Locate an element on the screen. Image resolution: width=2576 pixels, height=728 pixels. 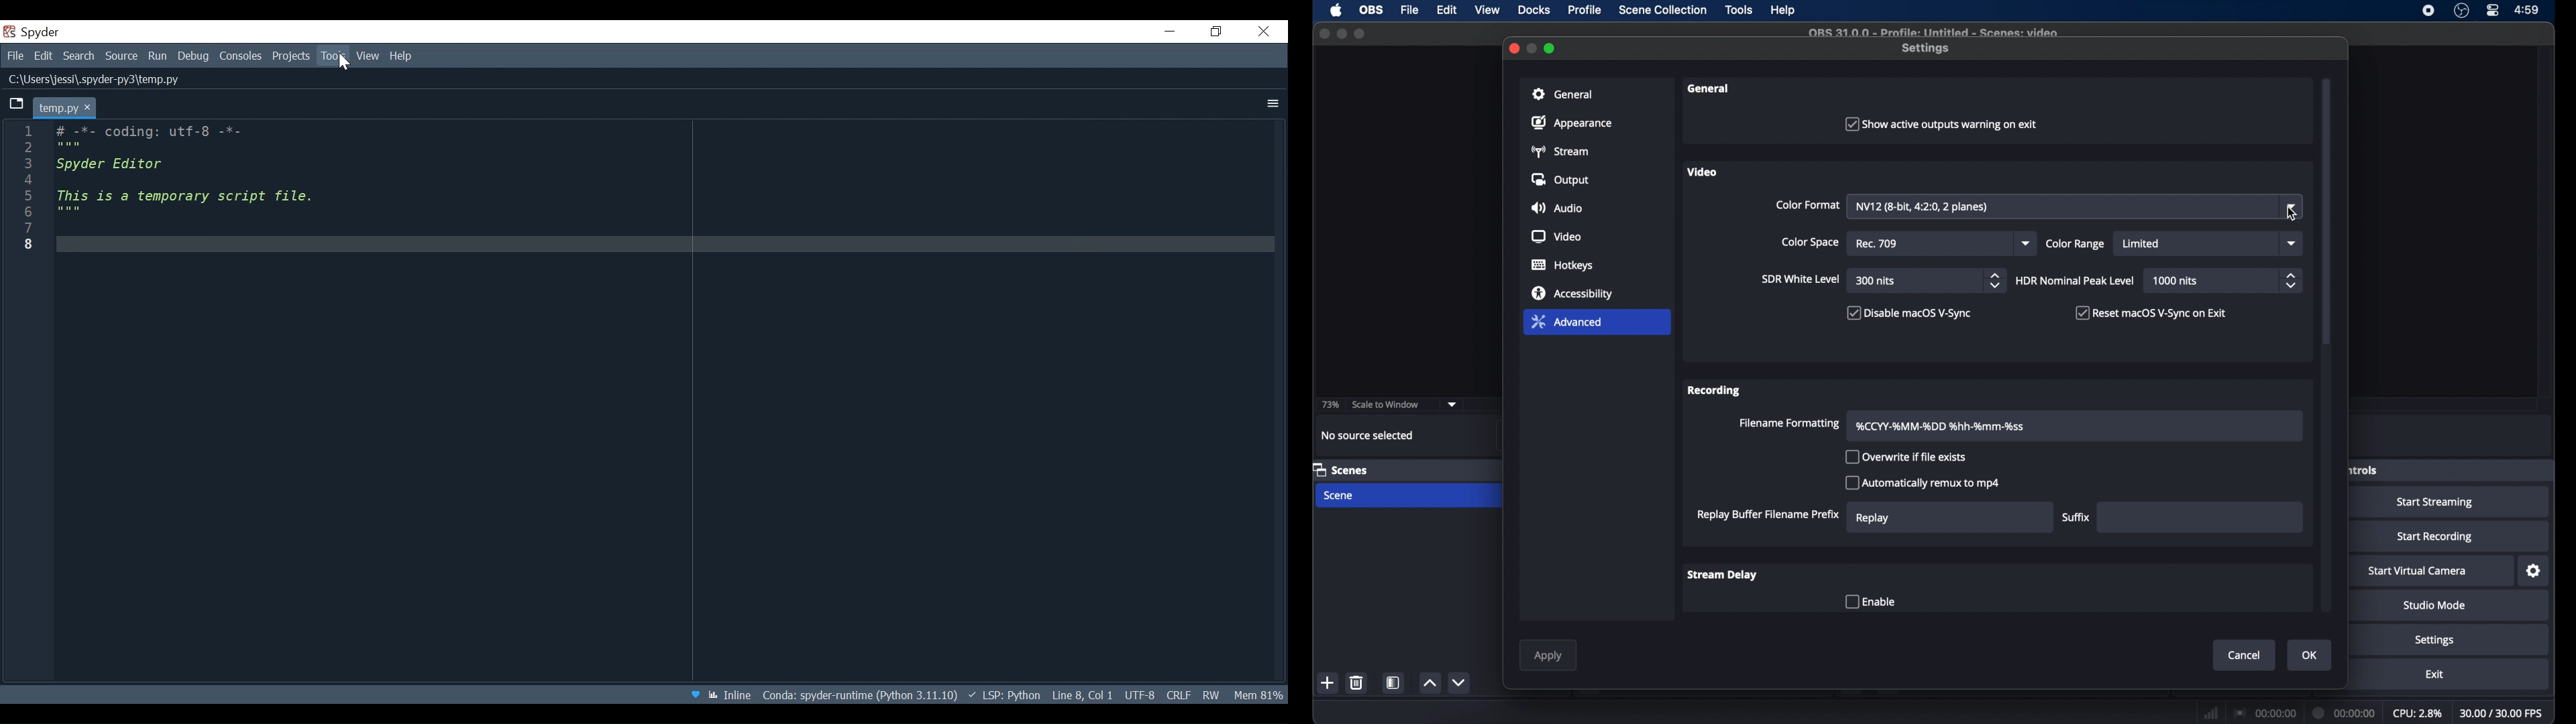
replay is located at coordinates (1873, 518).